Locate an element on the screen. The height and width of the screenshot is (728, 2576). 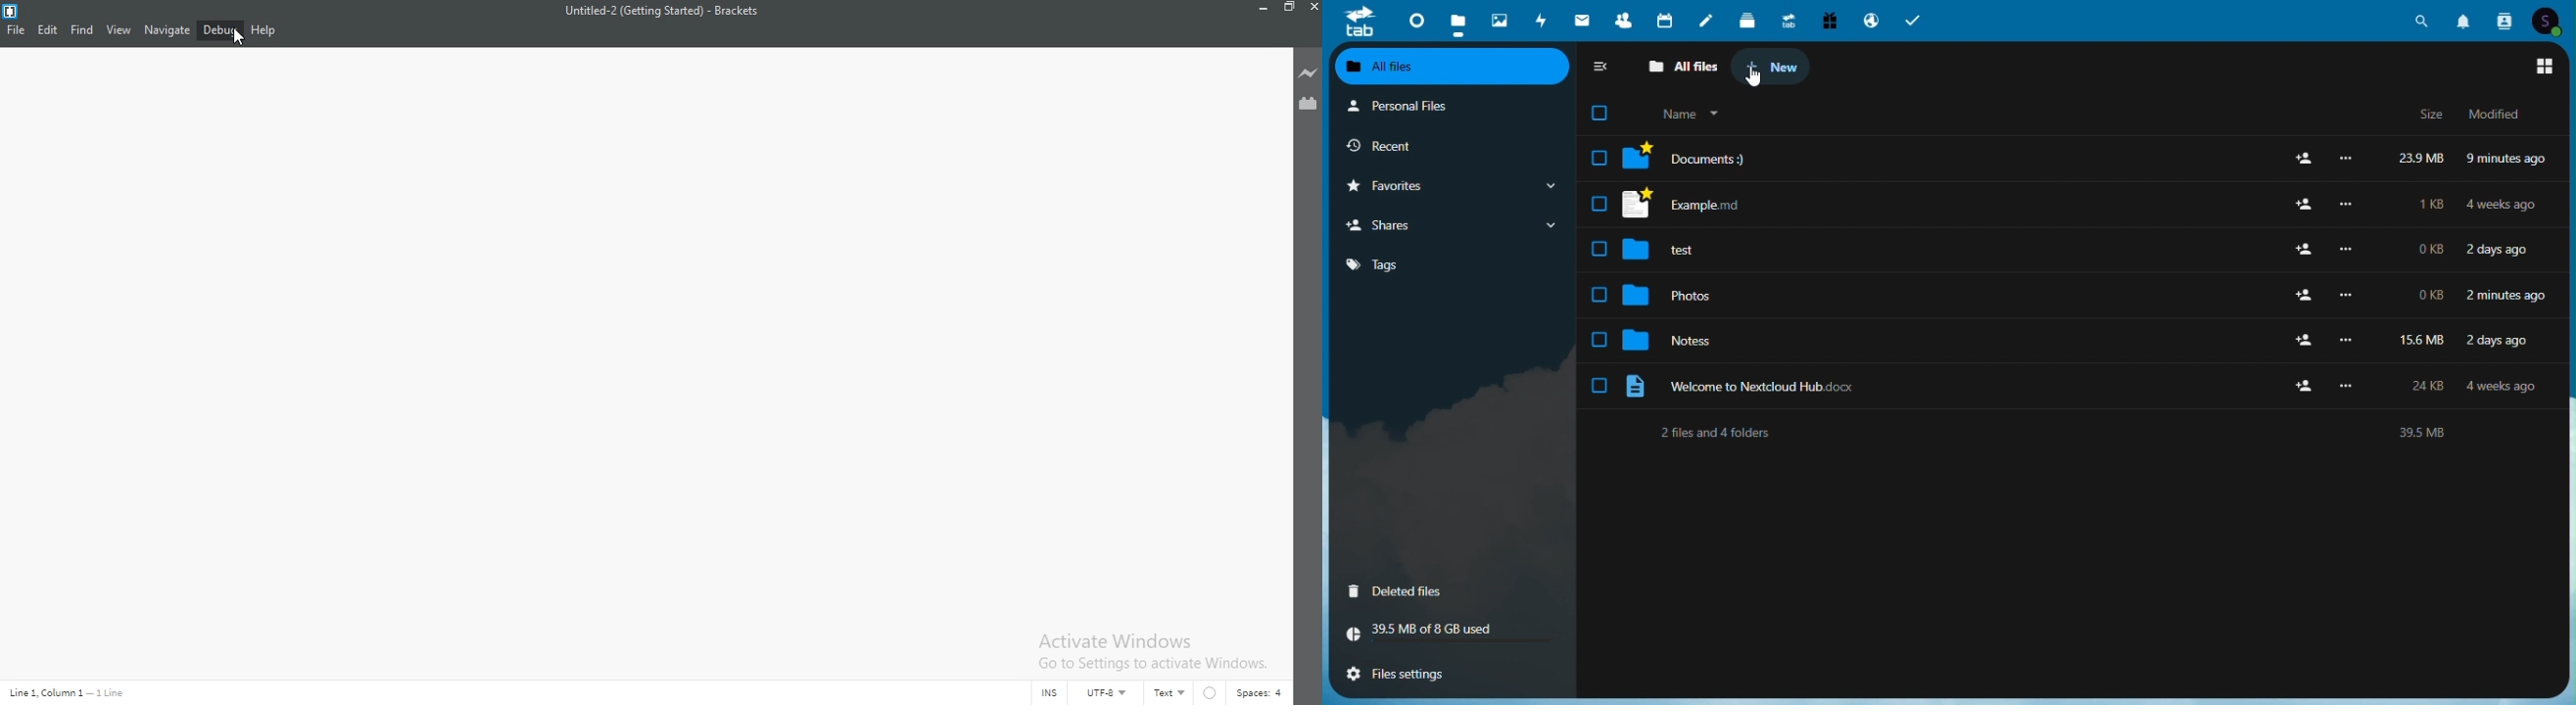
Name  is located at coordinates (1693, 114).